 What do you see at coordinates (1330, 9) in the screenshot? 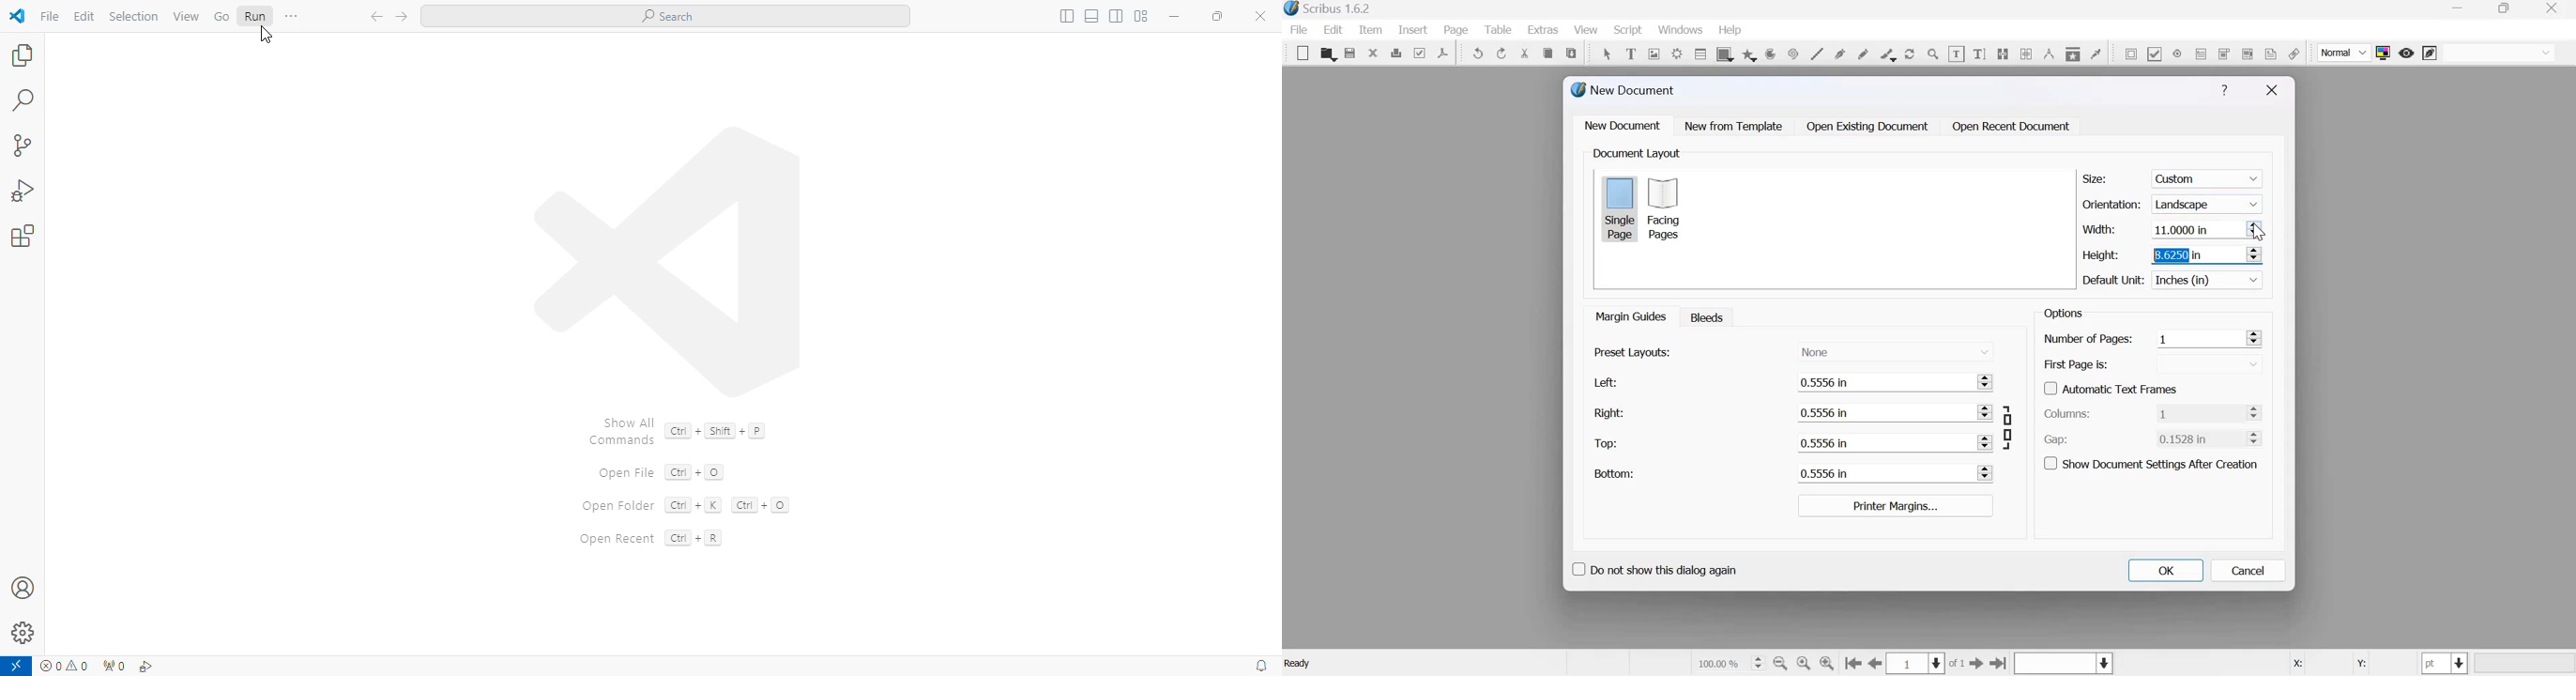
I see `Scribus 1.6.2 - [Document-1]` at bounding box center [1330, 9].